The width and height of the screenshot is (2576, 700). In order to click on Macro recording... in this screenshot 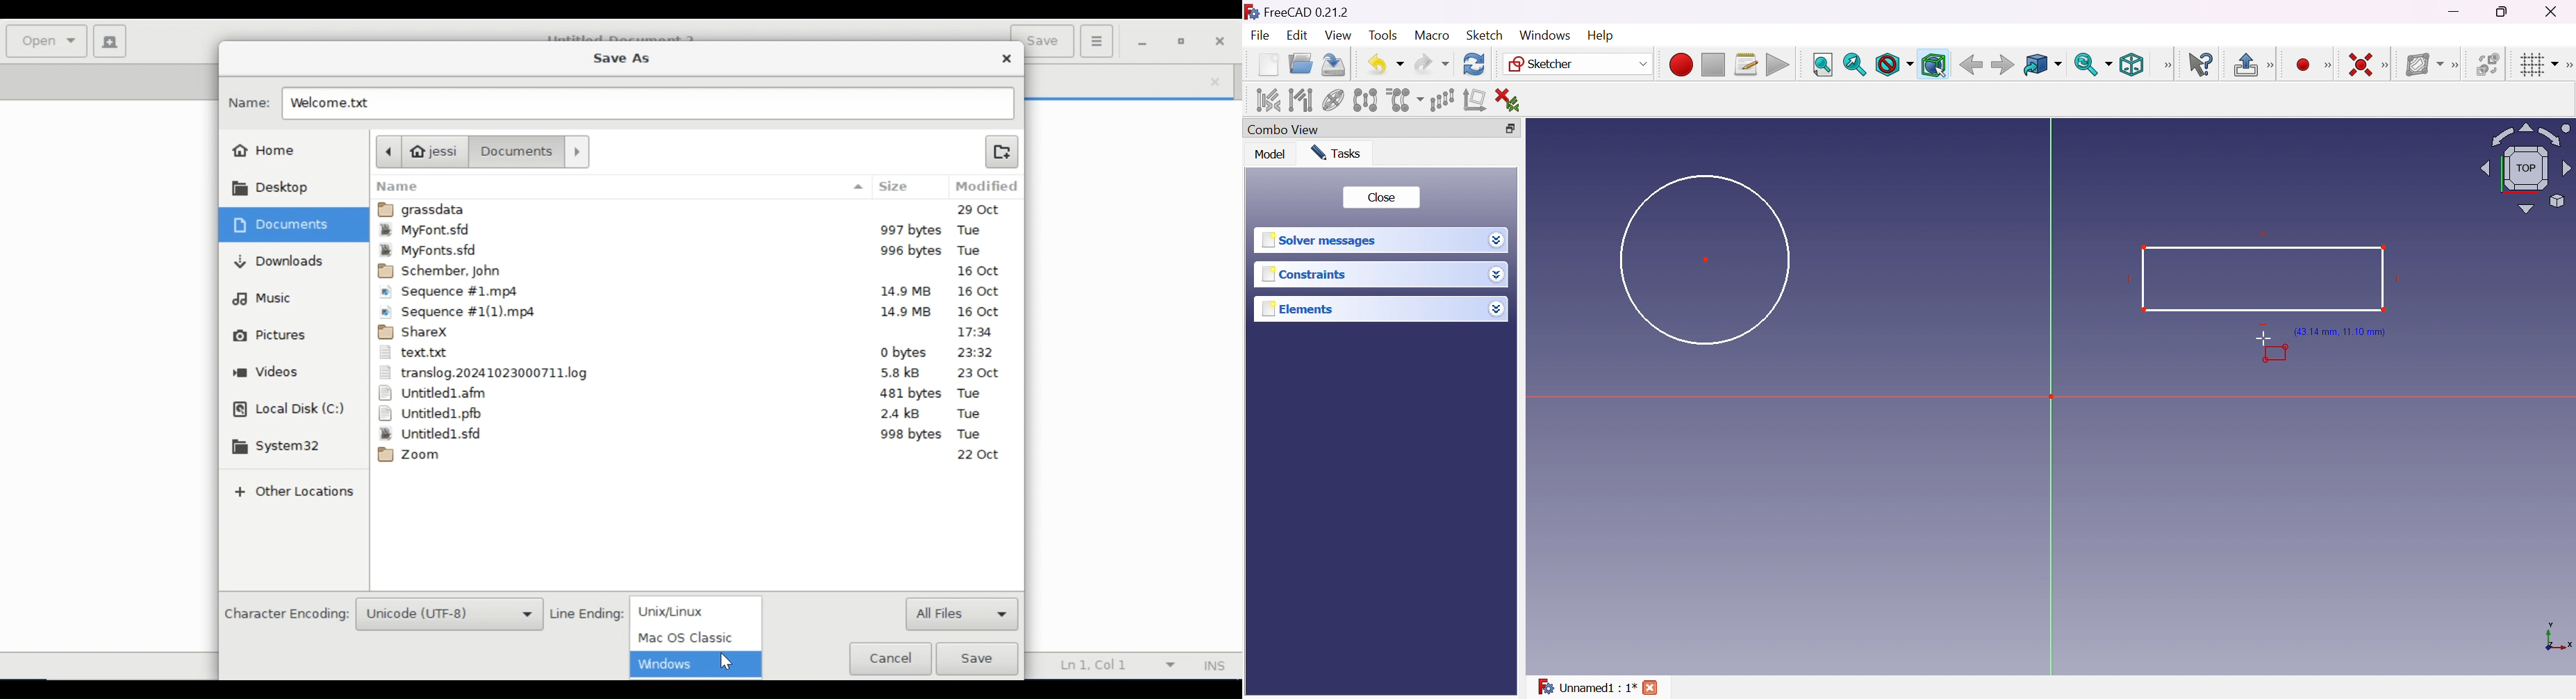, I will do `click(1681, 63)`.